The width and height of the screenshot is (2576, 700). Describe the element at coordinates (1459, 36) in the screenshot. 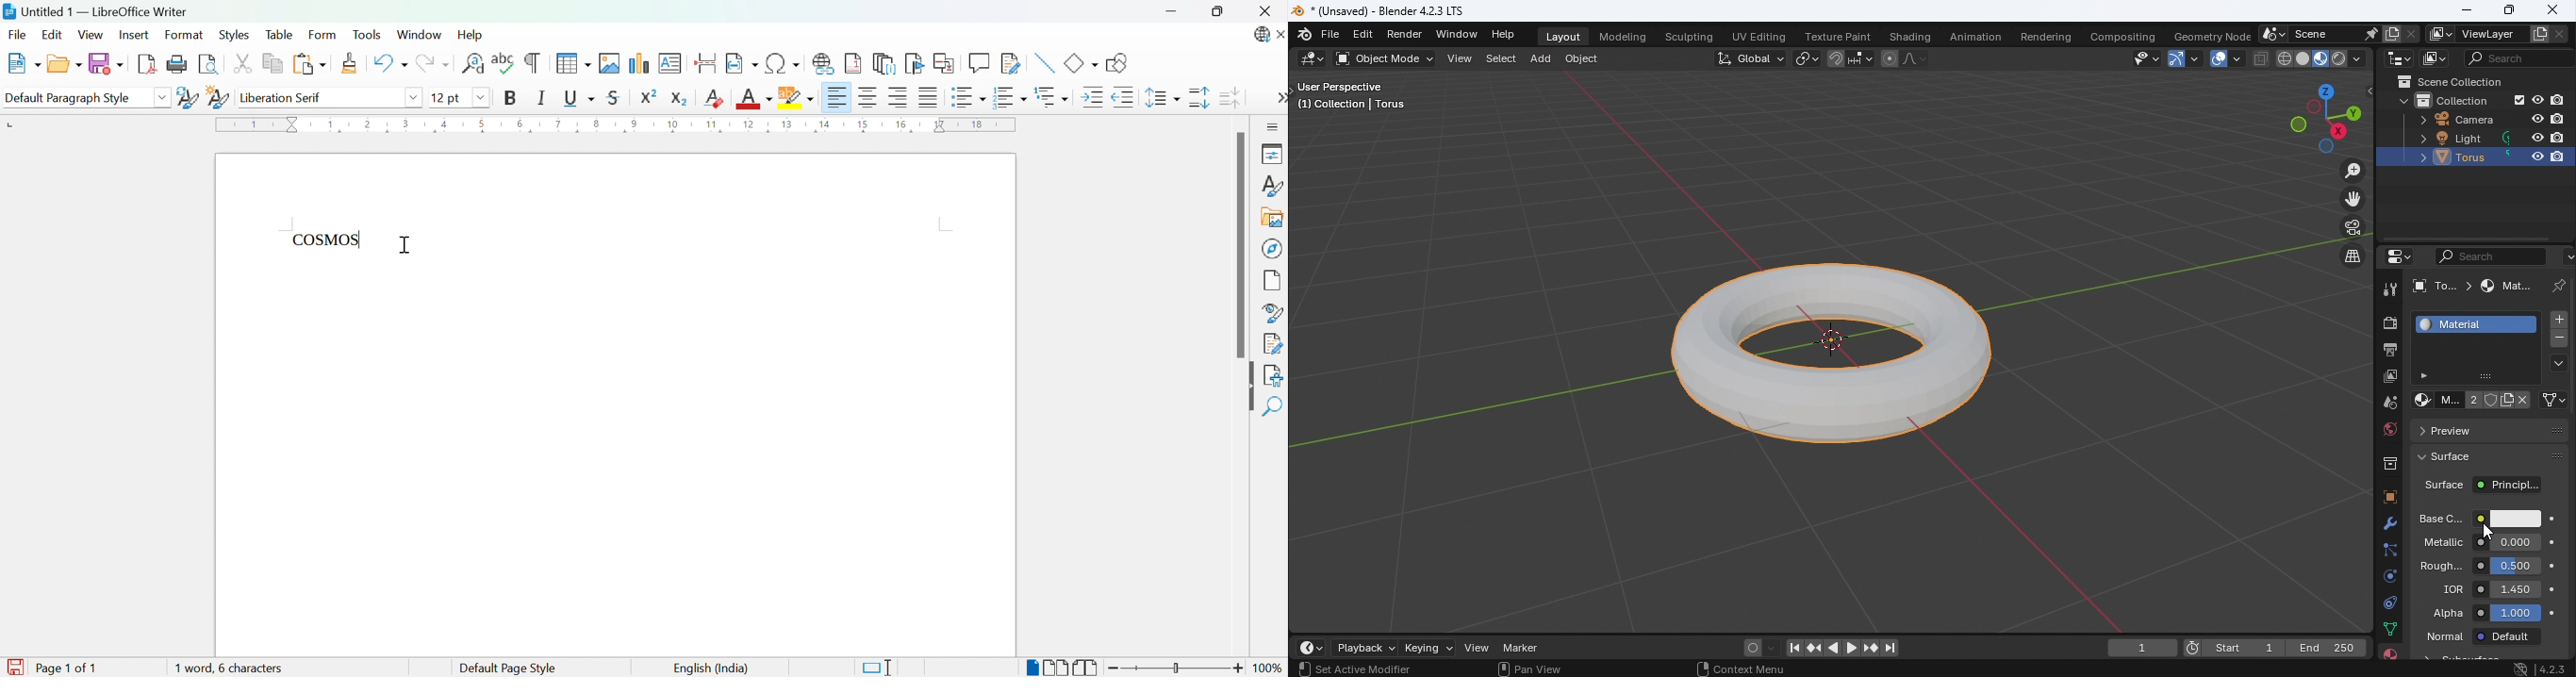

I see `Window` at that location.